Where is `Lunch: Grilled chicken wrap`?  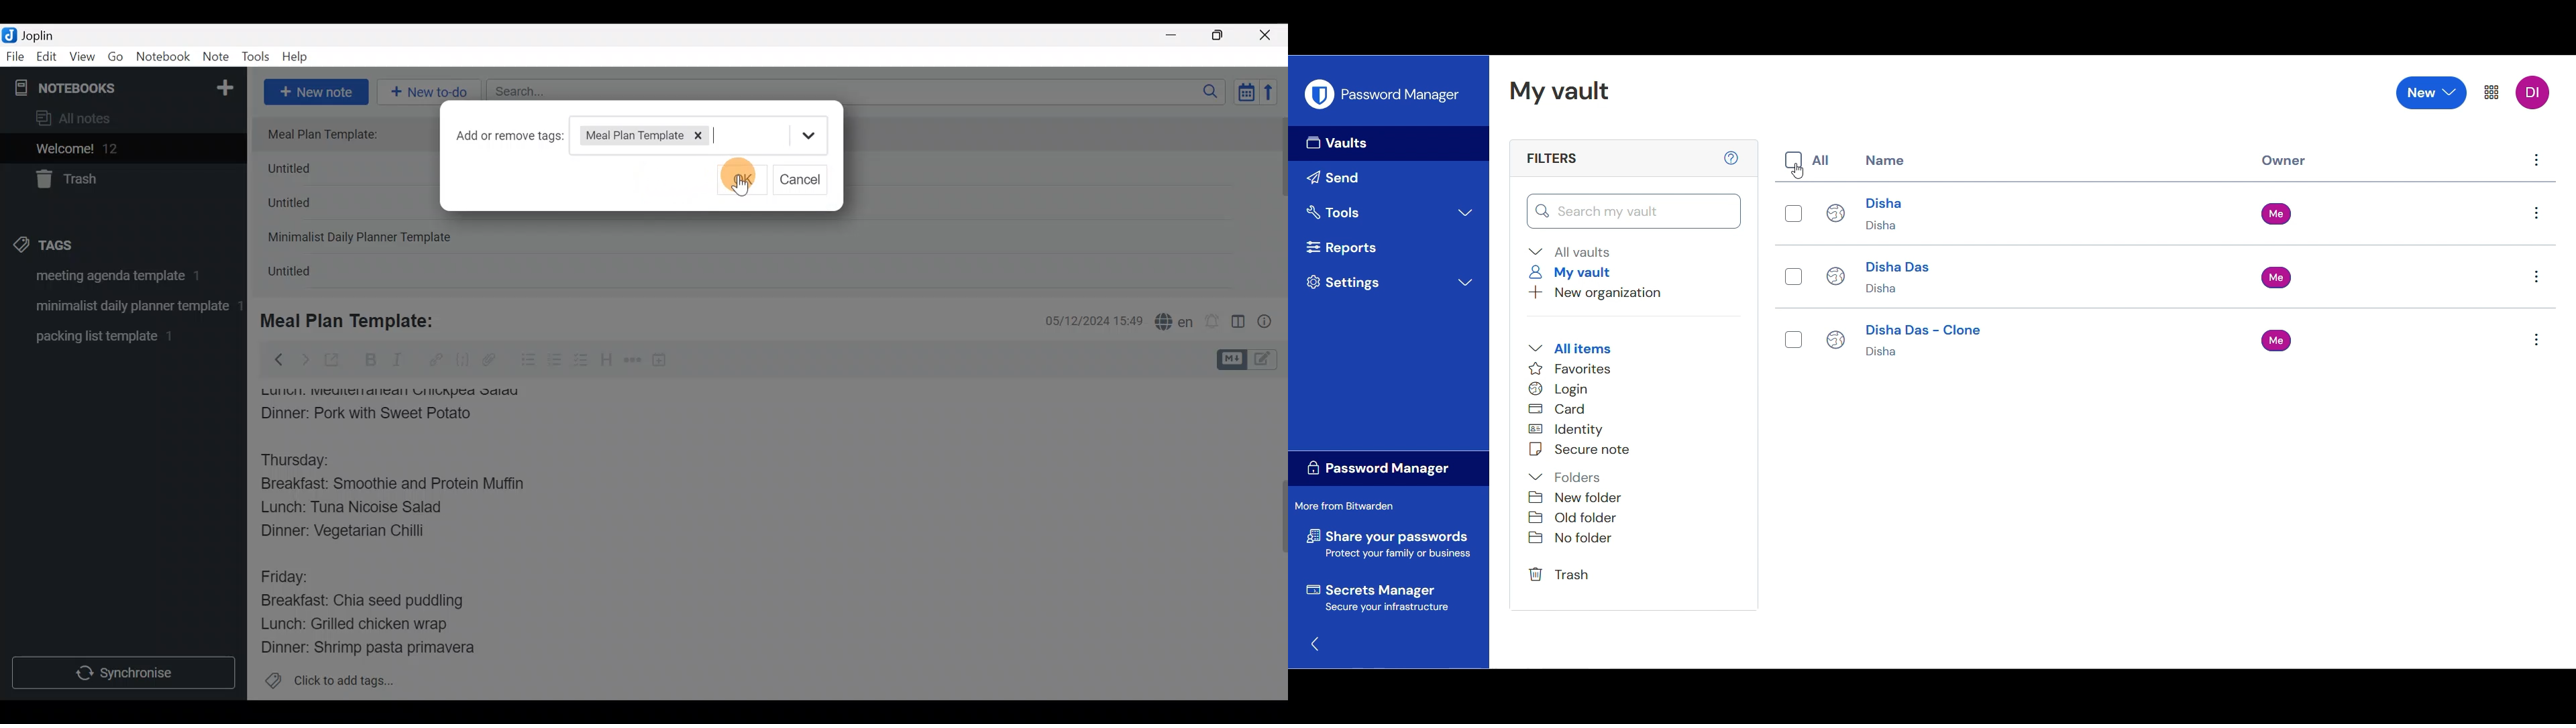
Lunch: Grilled chicken wrap is located at coordinates (353, 623).